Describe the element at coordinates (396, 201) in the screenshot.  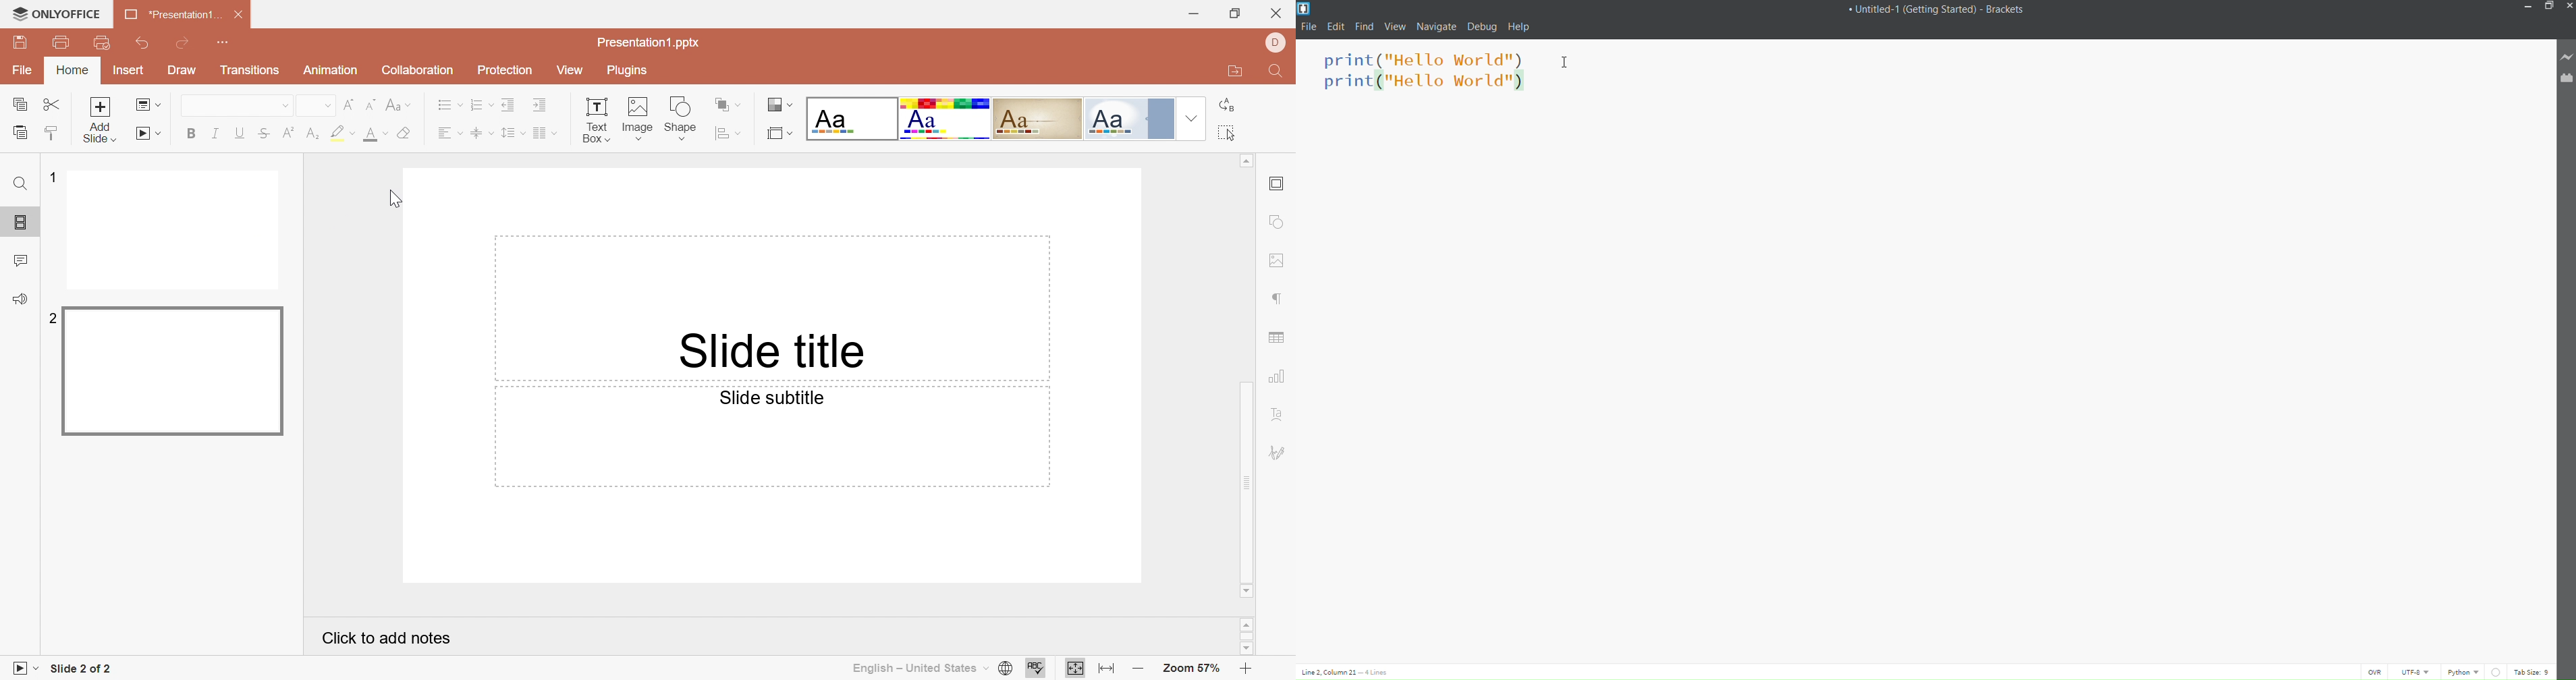
I see `Cursor` at that location.